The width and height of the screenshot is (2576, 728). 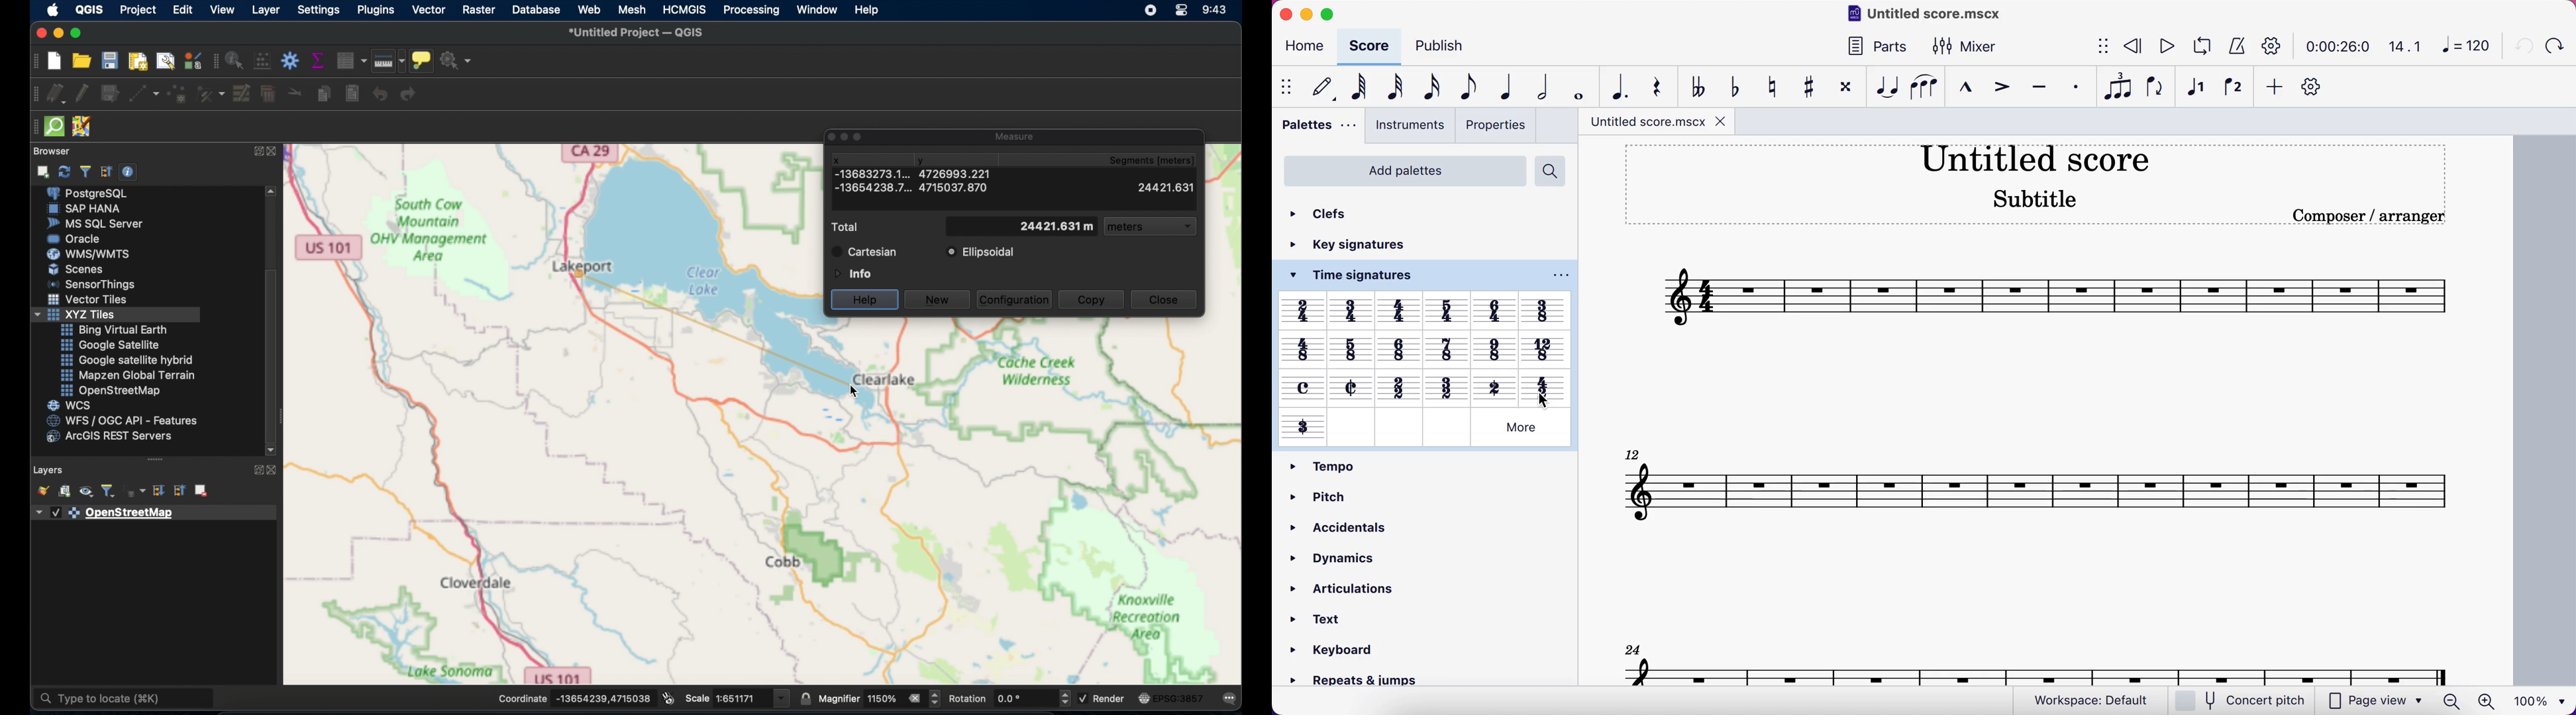 What do you see at coordinates (2161, 46) in the screenshot?
I see `play` at bounding box center [2161, 46].